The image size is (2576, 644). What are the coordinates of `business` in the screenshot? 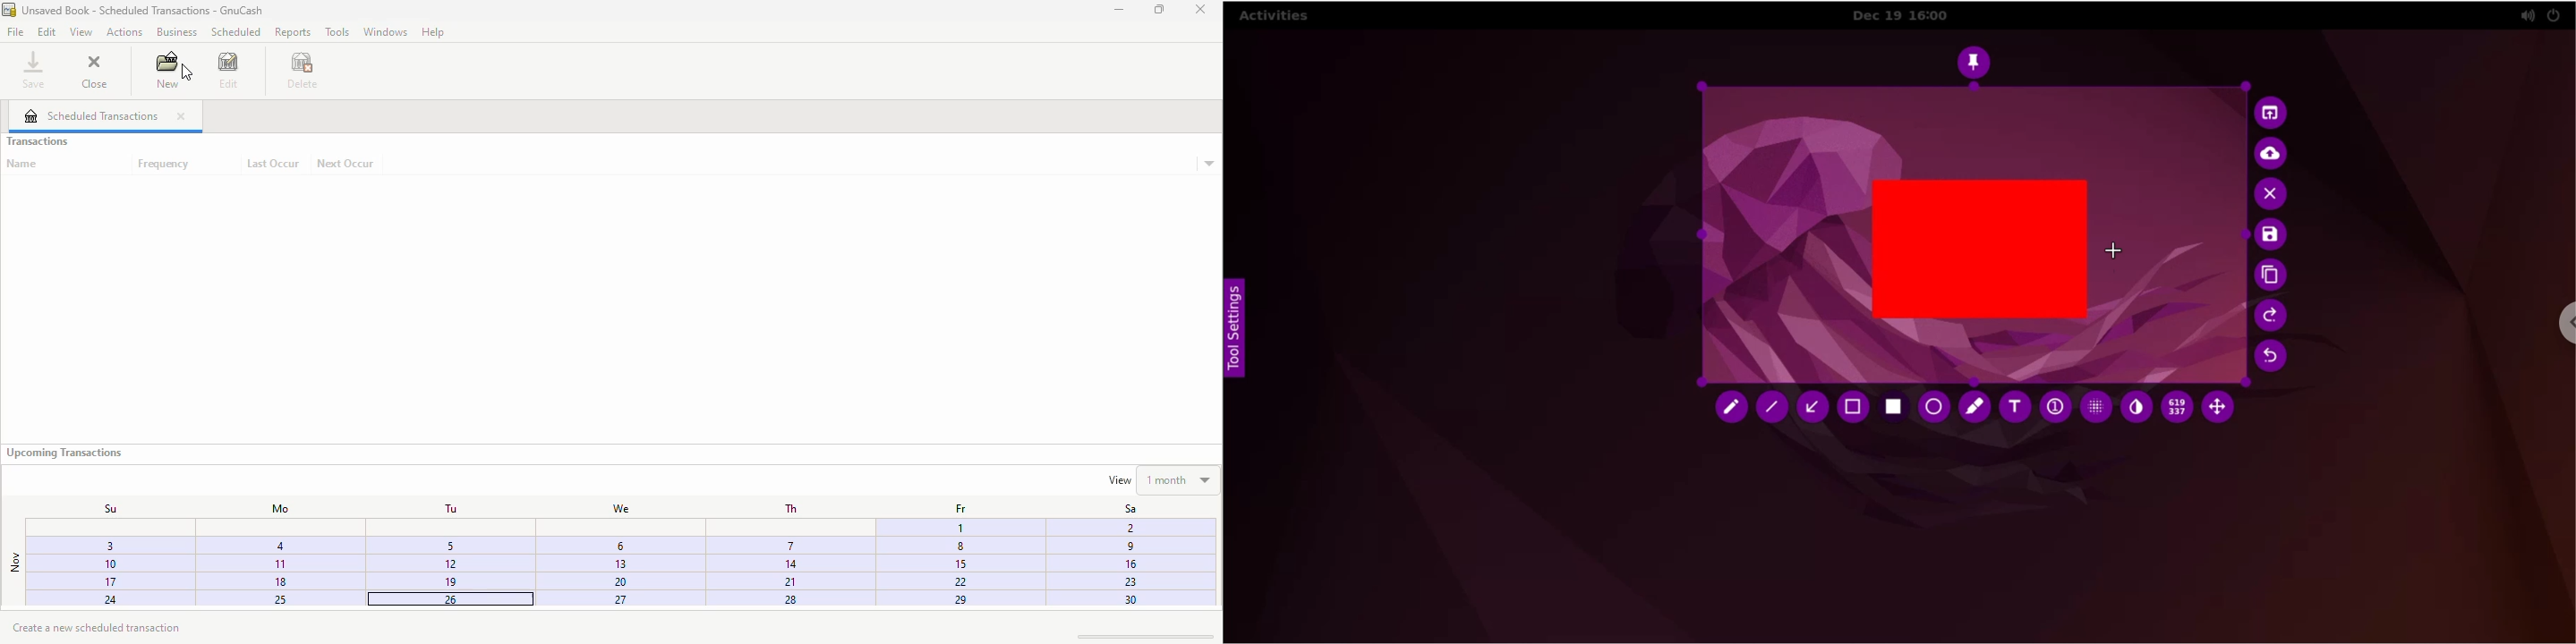 It's located at (176, 31).